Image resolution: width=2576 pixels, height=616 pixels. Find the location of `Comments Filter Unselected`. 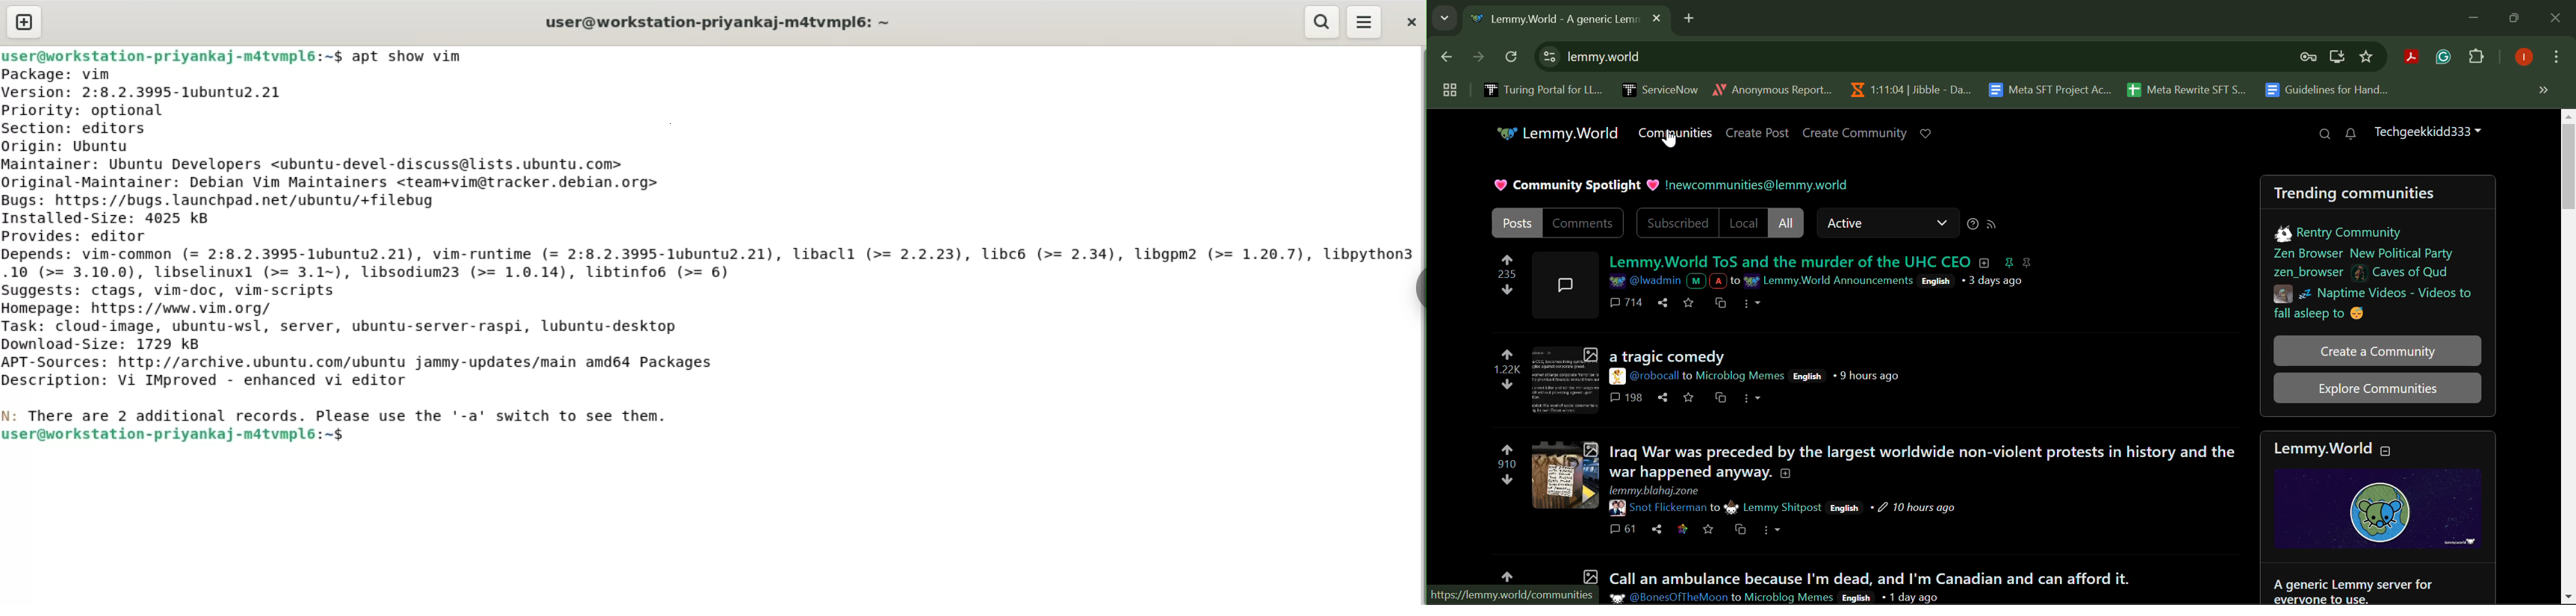

Comments Filter Unselected is located at coordinates (1585, 222).